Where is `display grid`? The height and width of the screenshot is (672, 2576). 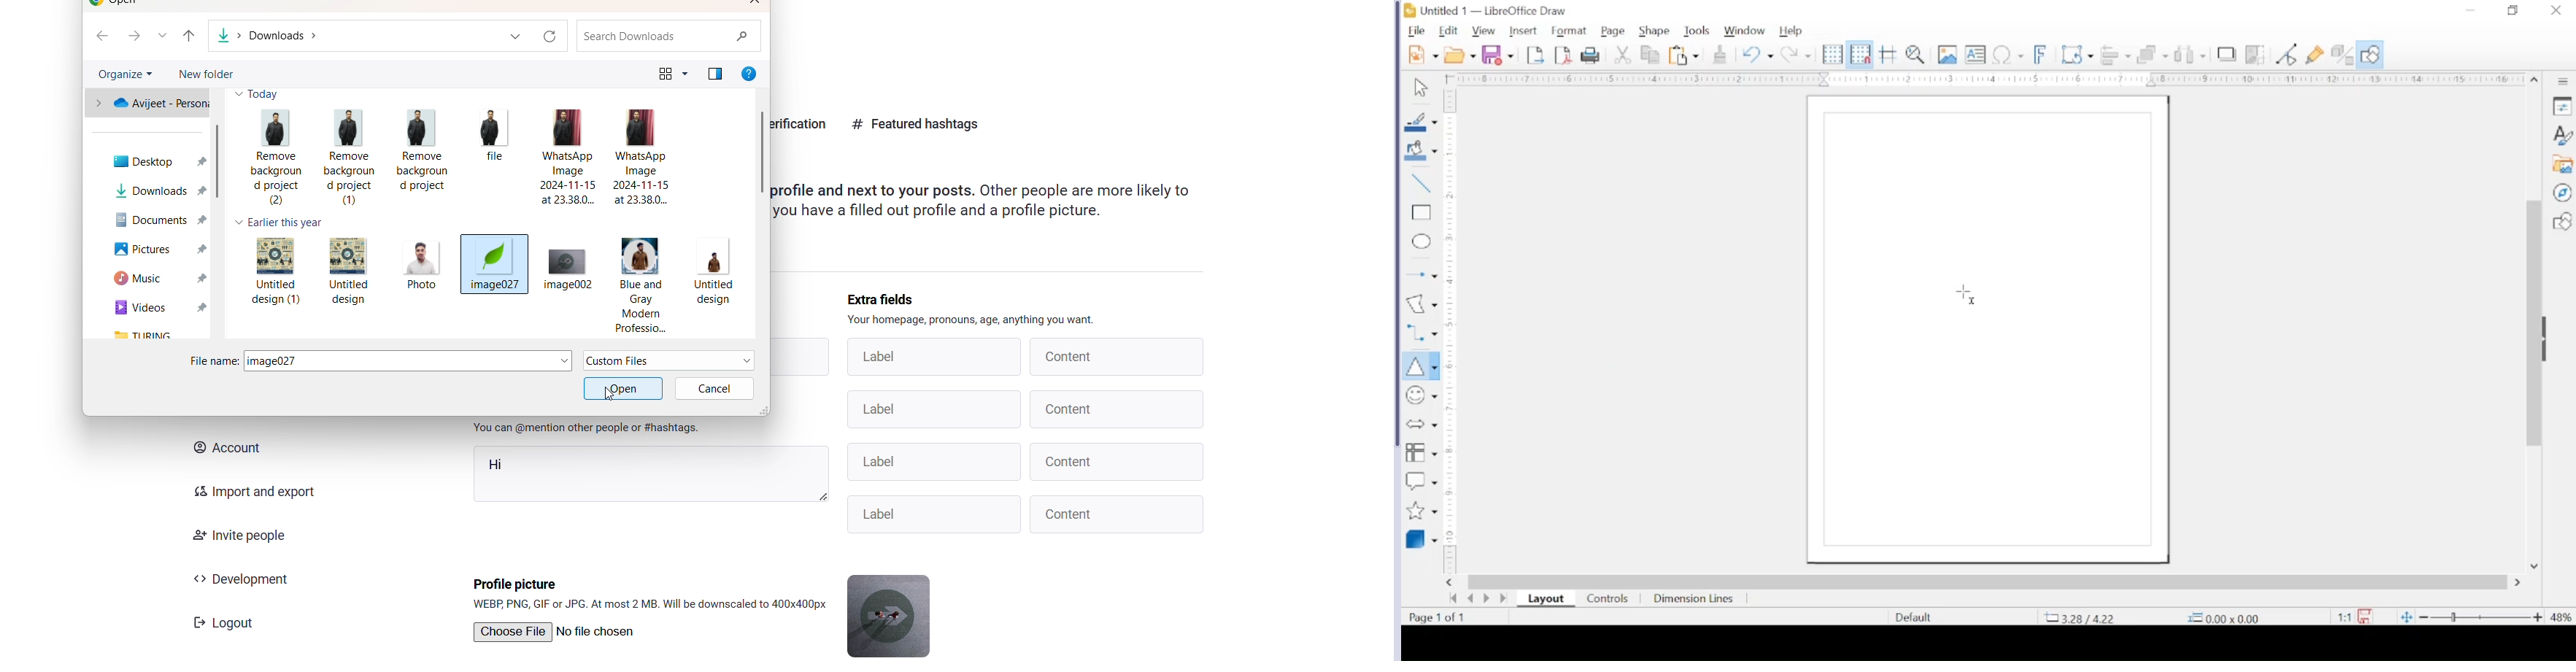 display grid is located at coordinates (1833, 54).